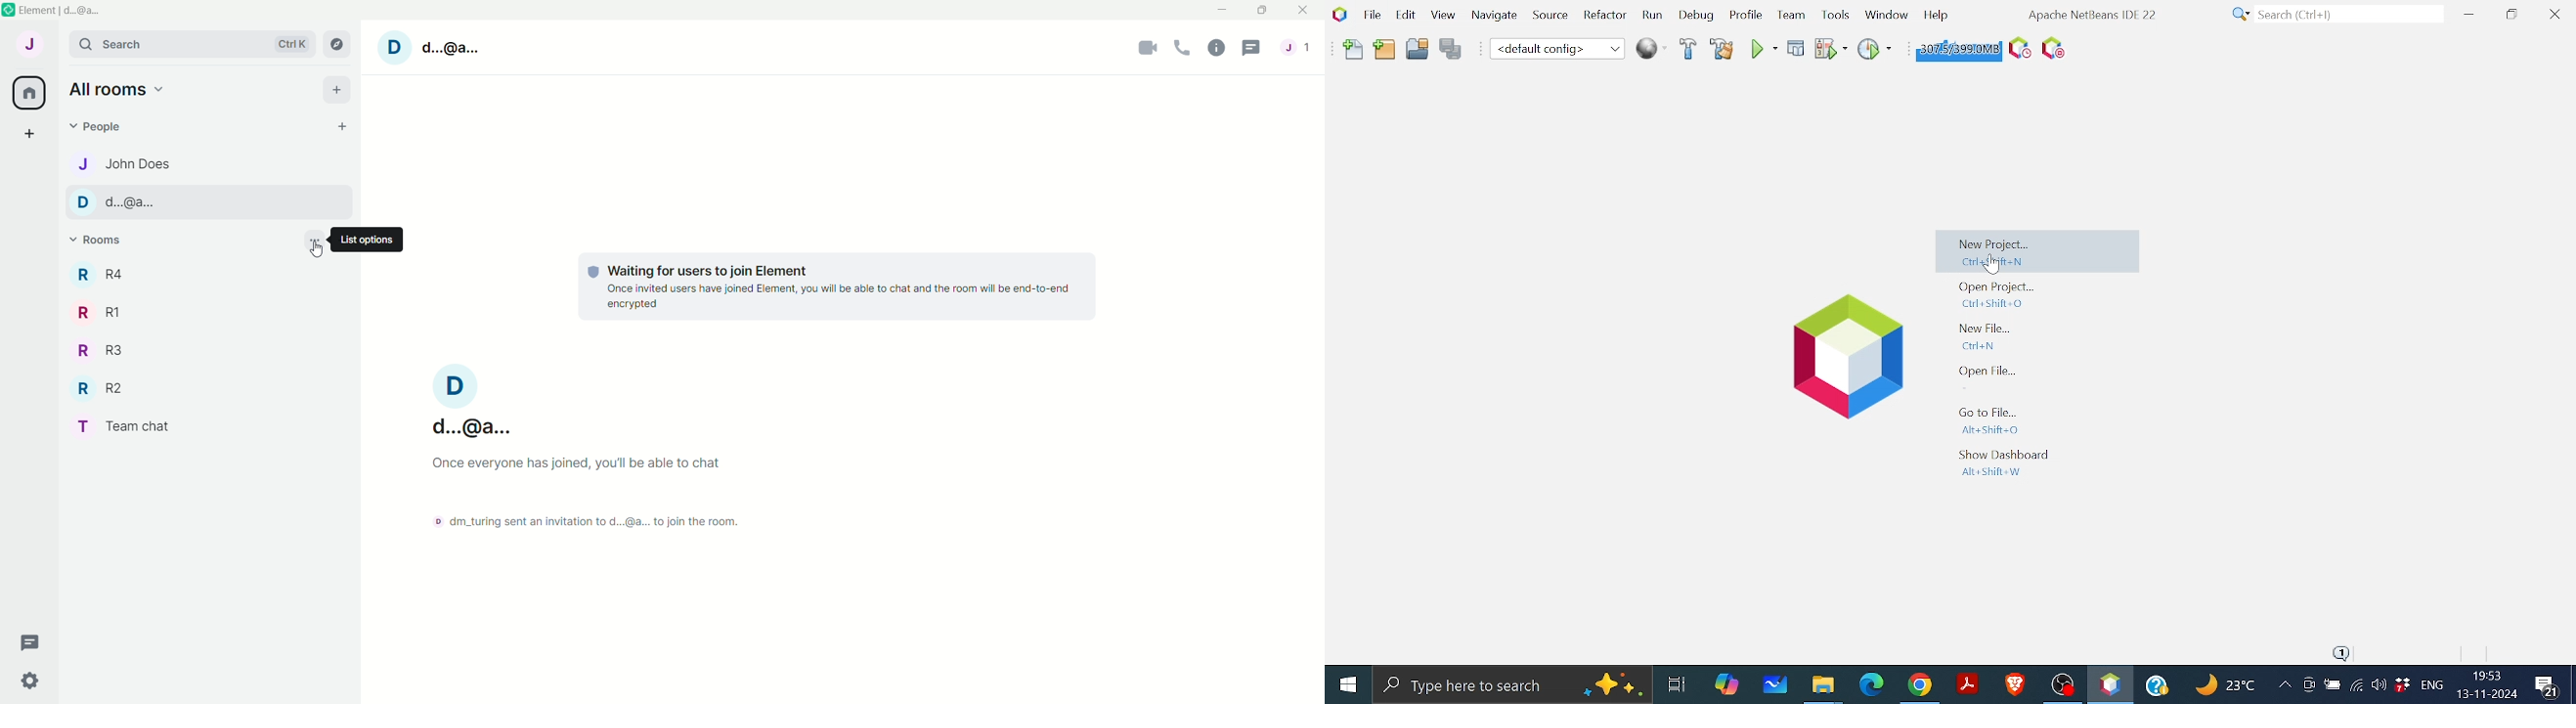 This screenshot has width=2576, height=728. What do you see at coordinates (125, 165) in the screenshot?
I see `J John Does` at bounding box center [125, 165].